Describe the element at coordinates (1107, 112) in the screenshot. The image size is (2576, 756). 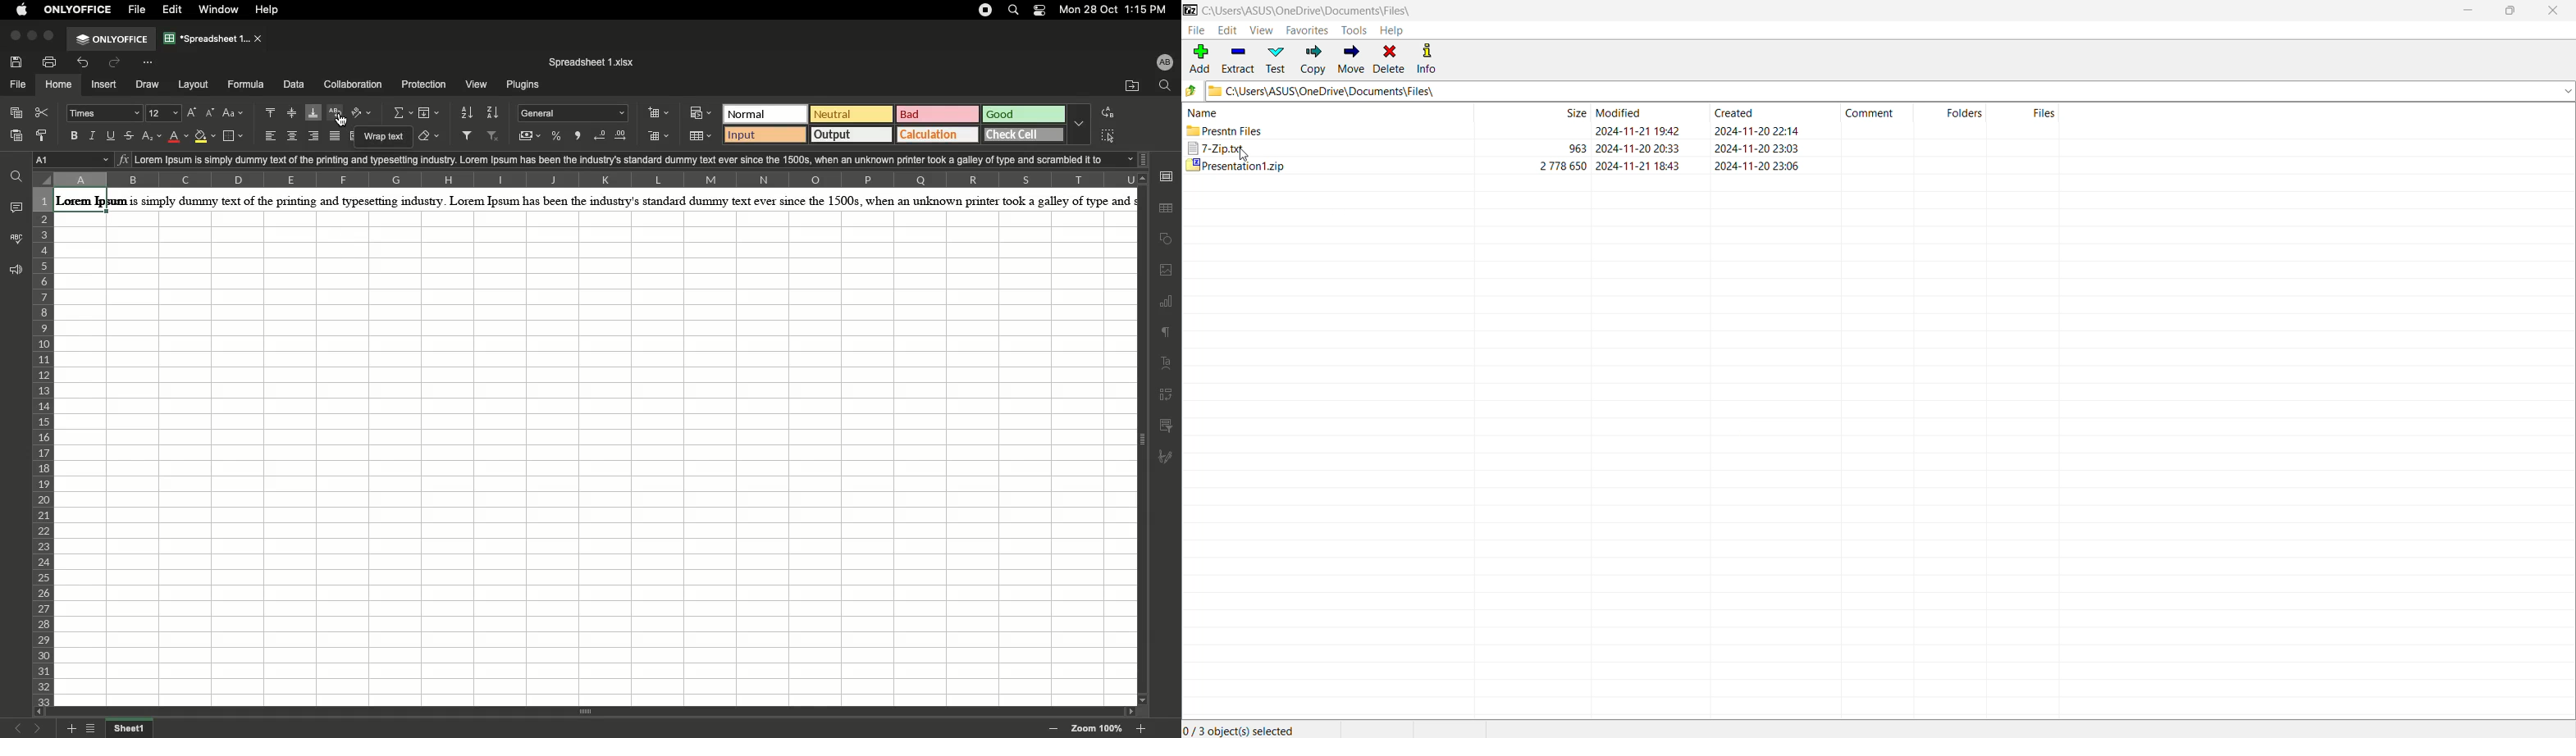
I see `Replace` at that location.